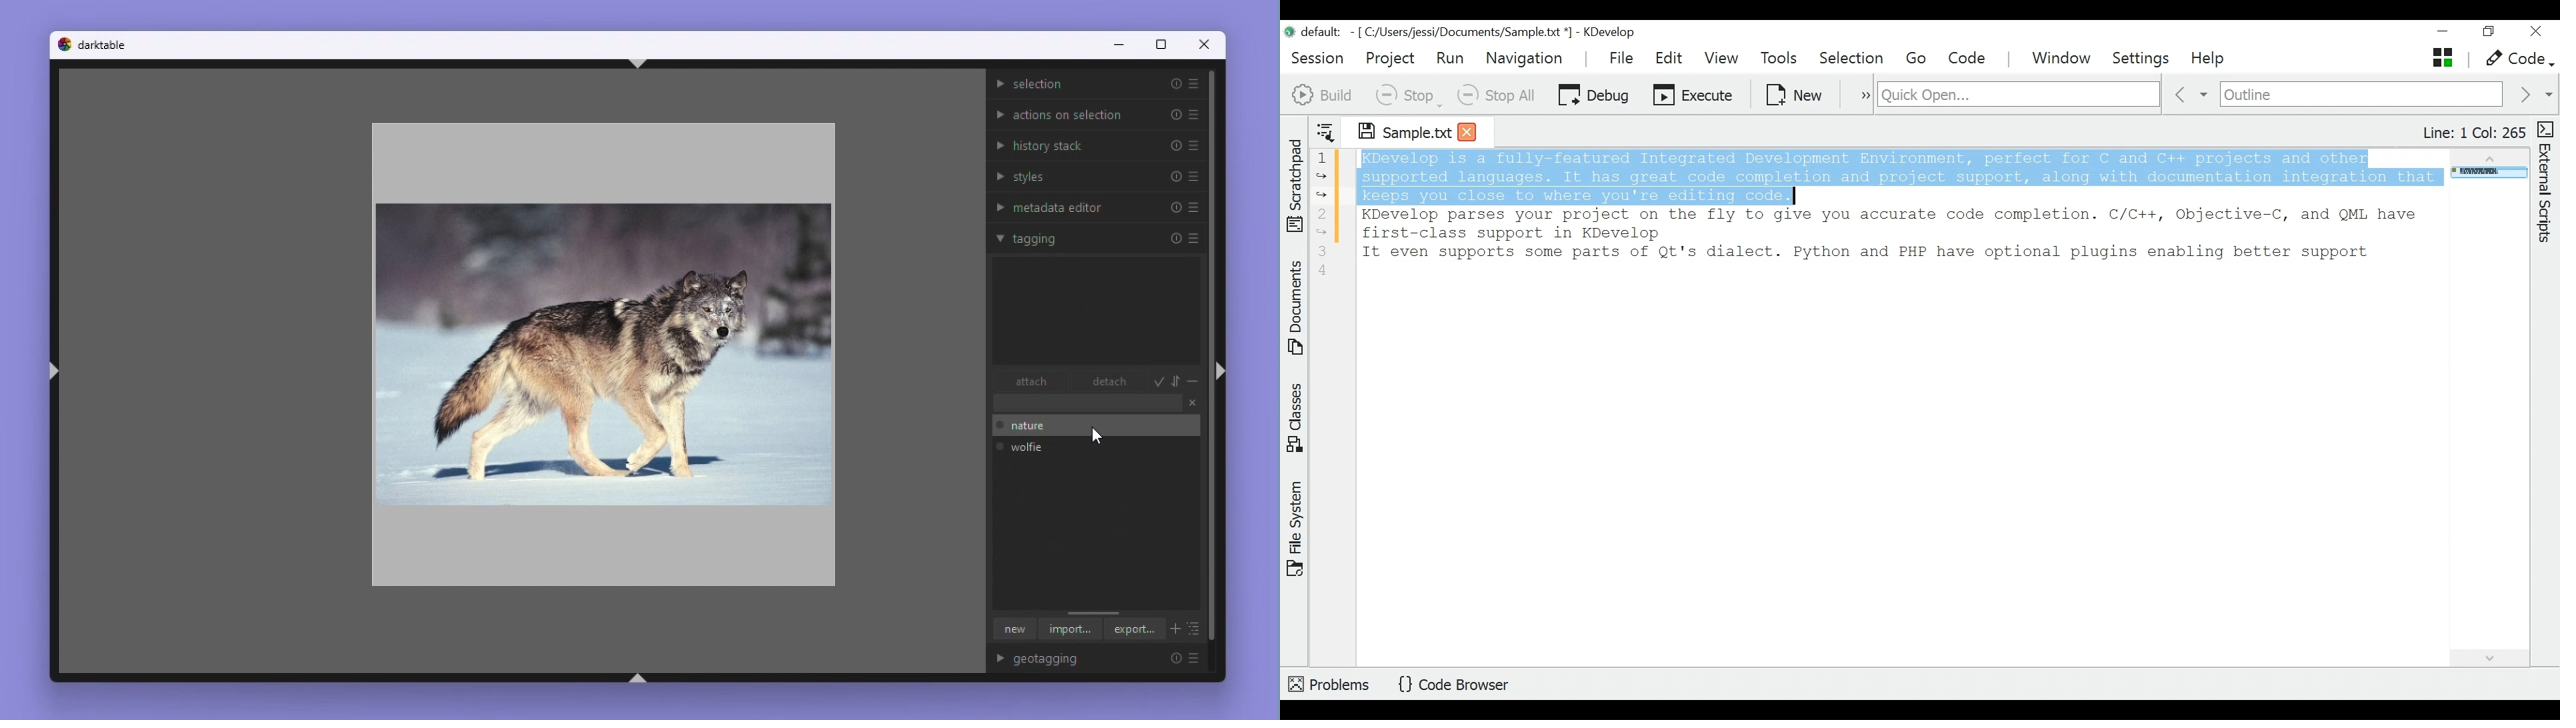  Describe the element at coordinates (1297, 310) in the screenshot. I see `Documents` at that location.